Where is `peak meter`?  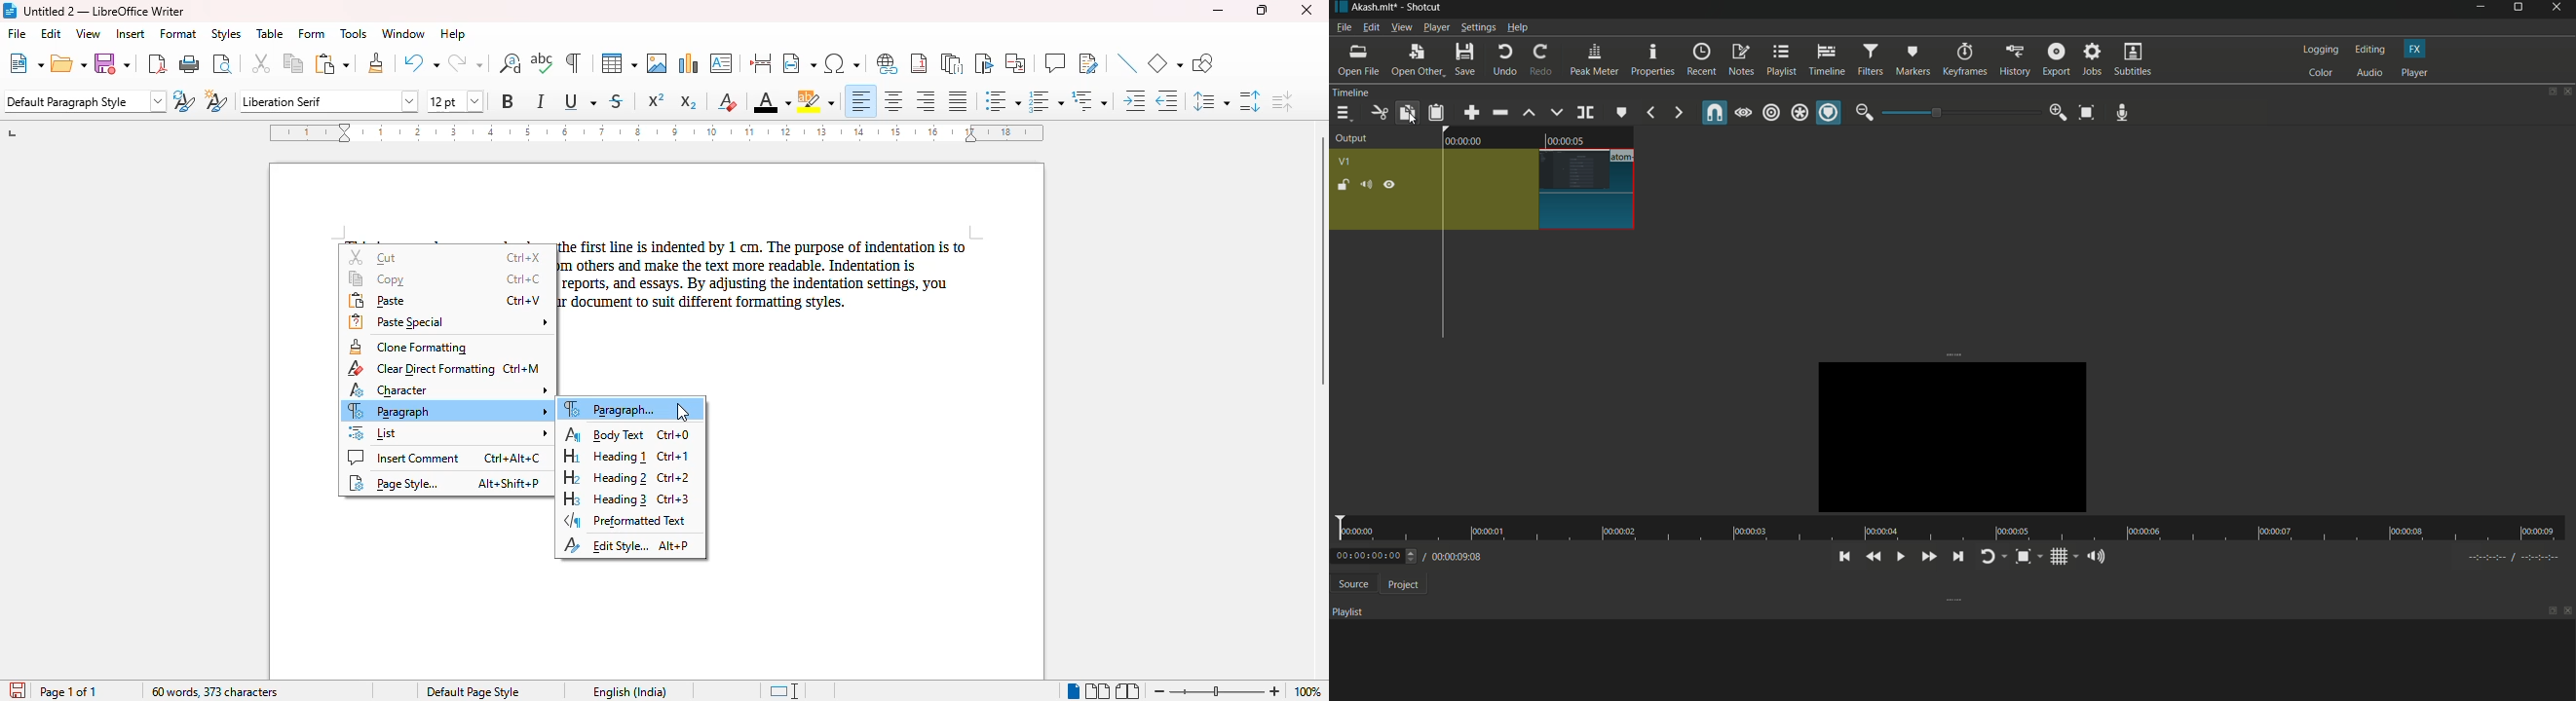
peak meter is located at coordinates (1593, 60).